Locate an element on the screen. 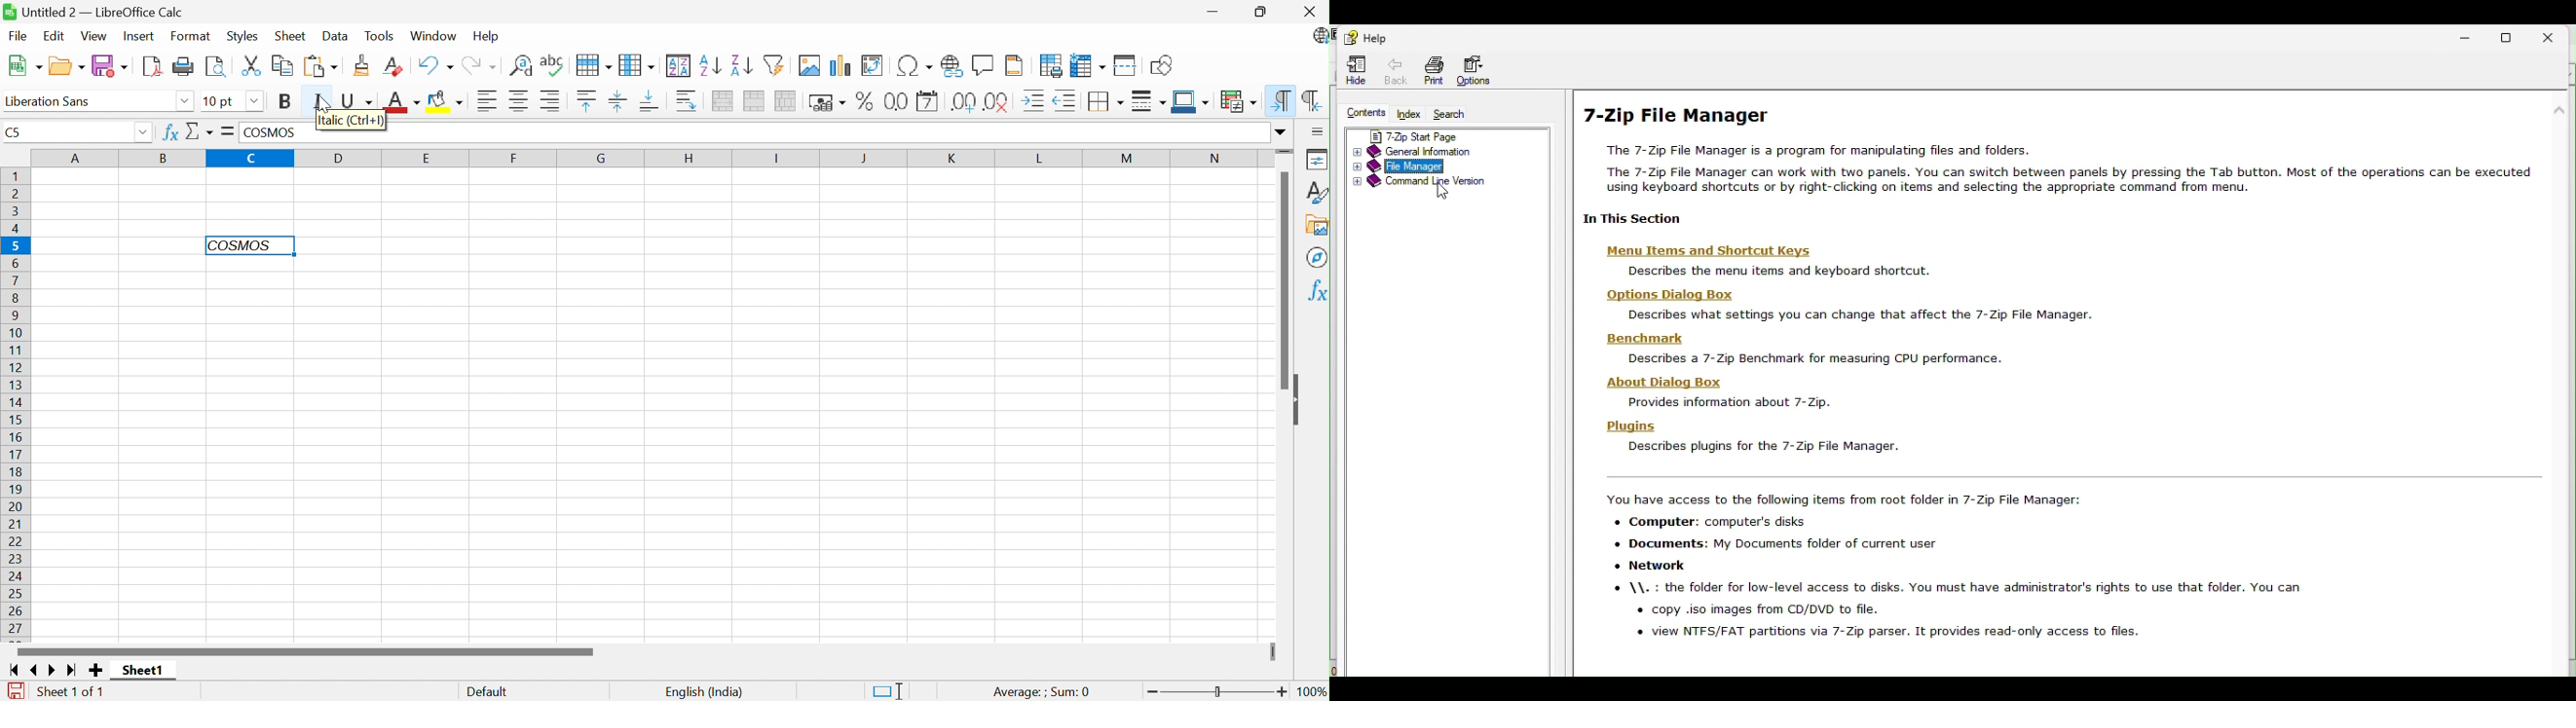 The image size is (2576, 728). Sheet 1 of 1 is located at coordinates (71, 693).